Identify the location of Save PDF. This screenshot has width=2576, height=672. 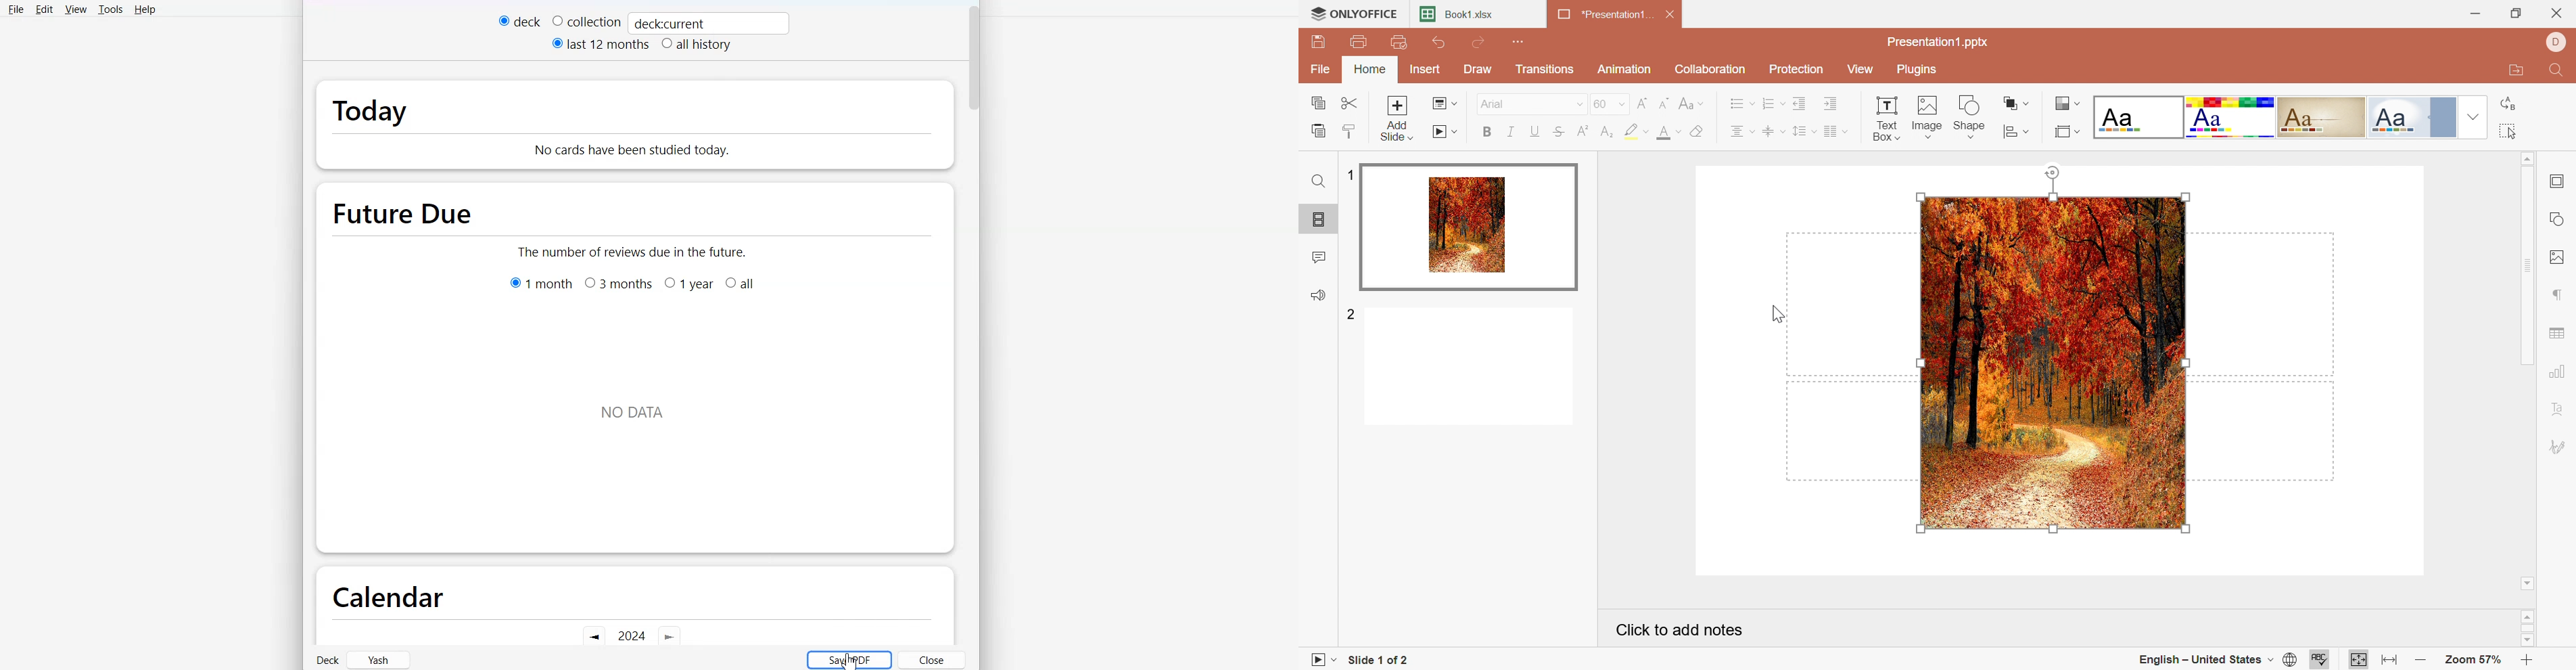
(848, 659).